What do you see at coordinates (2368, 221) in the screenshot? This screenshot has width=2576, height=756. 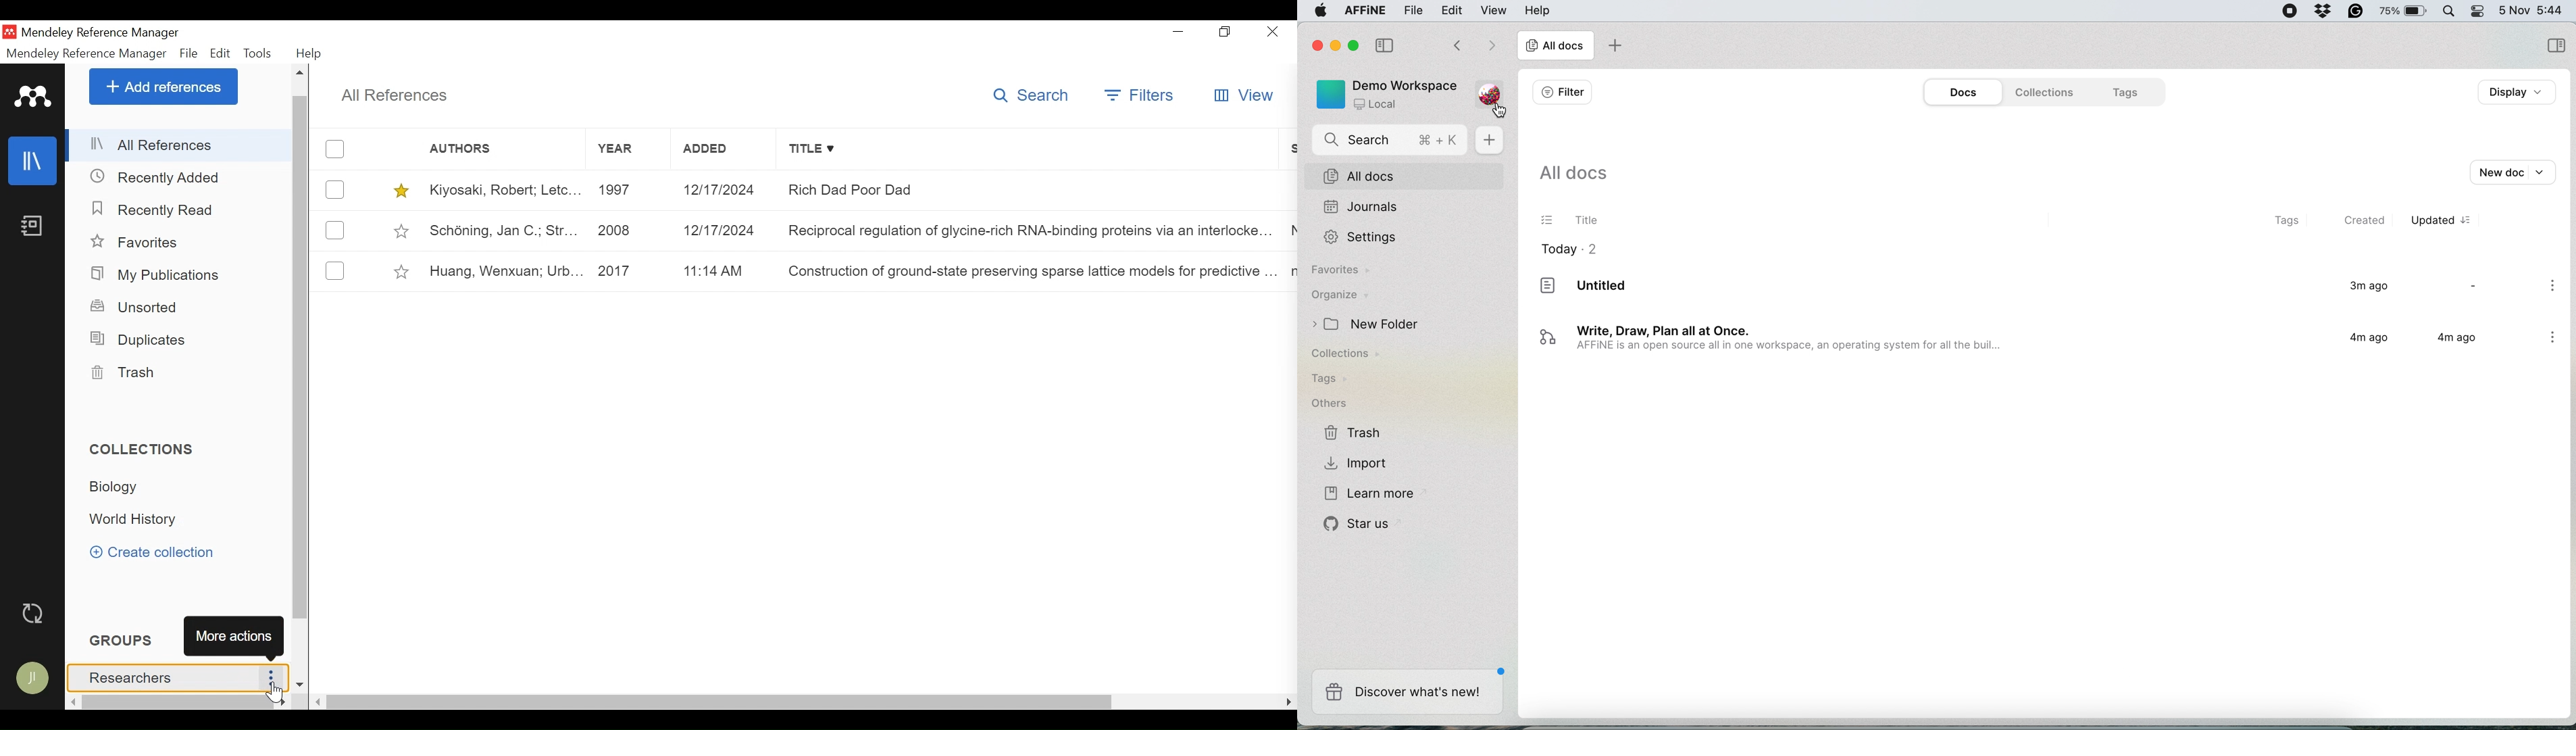 I see `created` at bounding box center [2368, 221].